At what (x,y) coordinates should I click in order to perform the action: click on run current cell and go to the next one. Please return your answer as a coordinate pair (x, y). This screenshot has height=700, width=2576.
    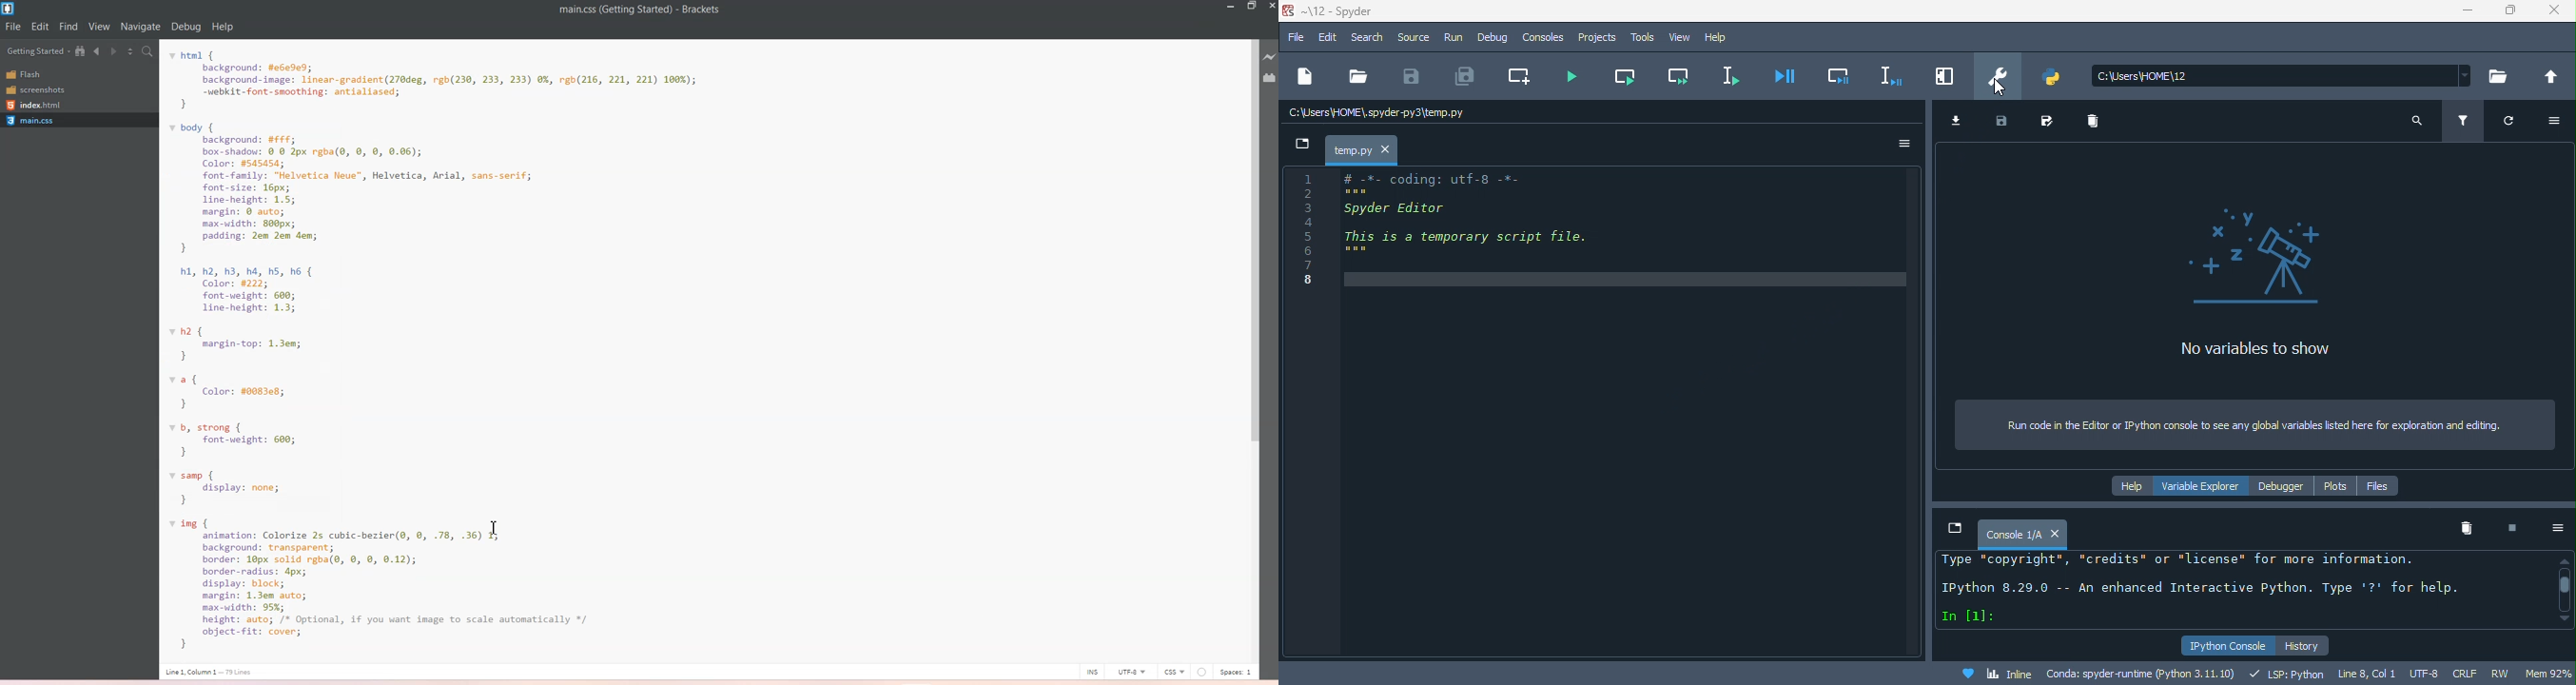
    Looking at the image, I should click on (1674, 74).